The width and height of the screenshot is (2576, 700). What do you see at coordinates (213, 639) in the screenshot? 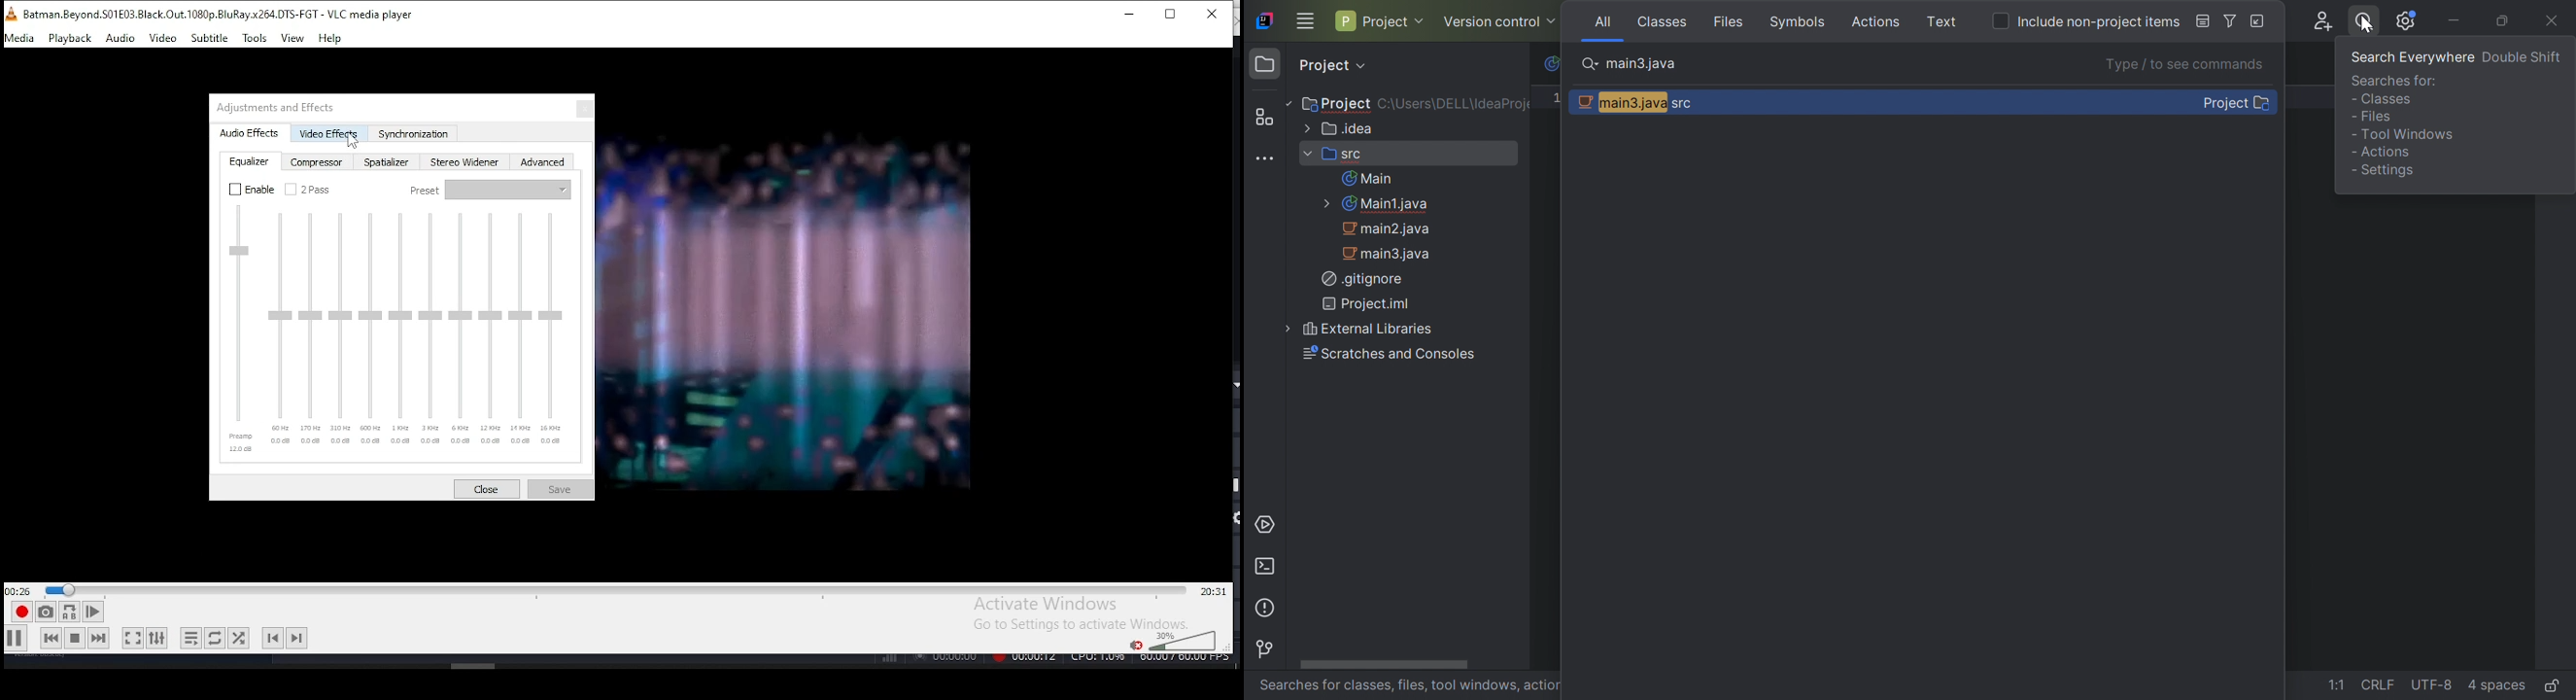
I see `click to toggle between, loop all, loop one, and no loop` at bounding box center [213, 639].